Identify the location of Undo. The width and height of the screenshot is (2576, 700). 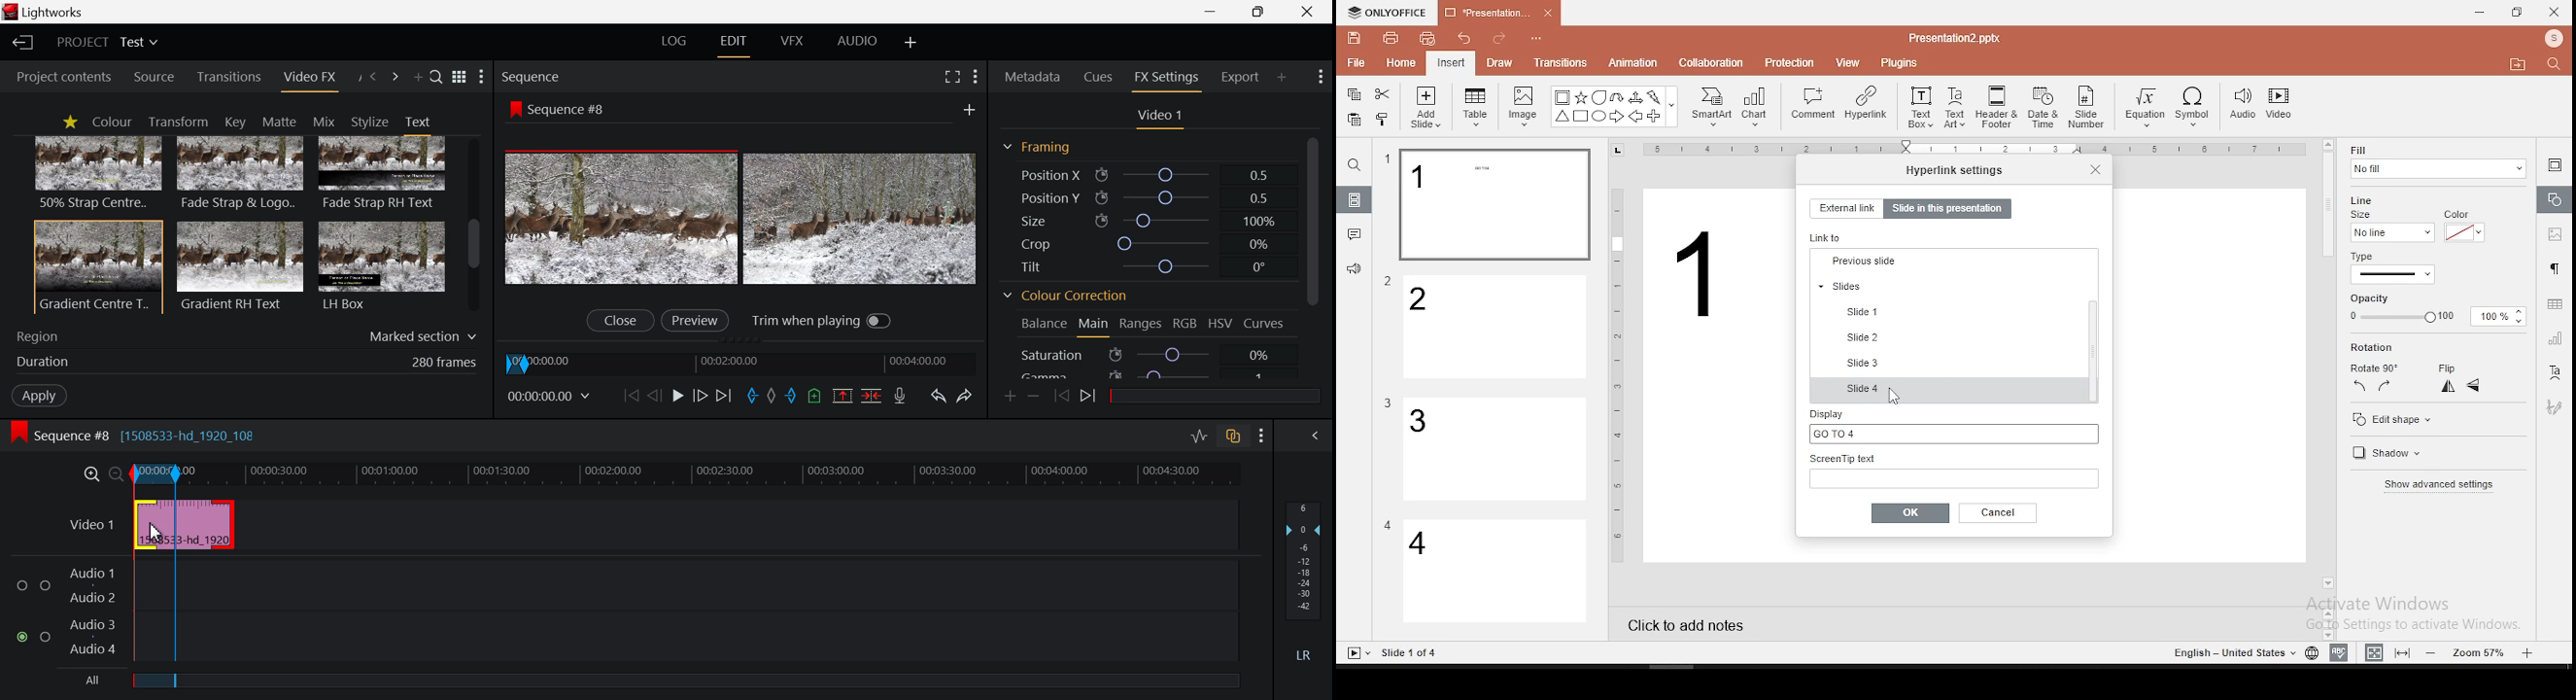
(938, 396).